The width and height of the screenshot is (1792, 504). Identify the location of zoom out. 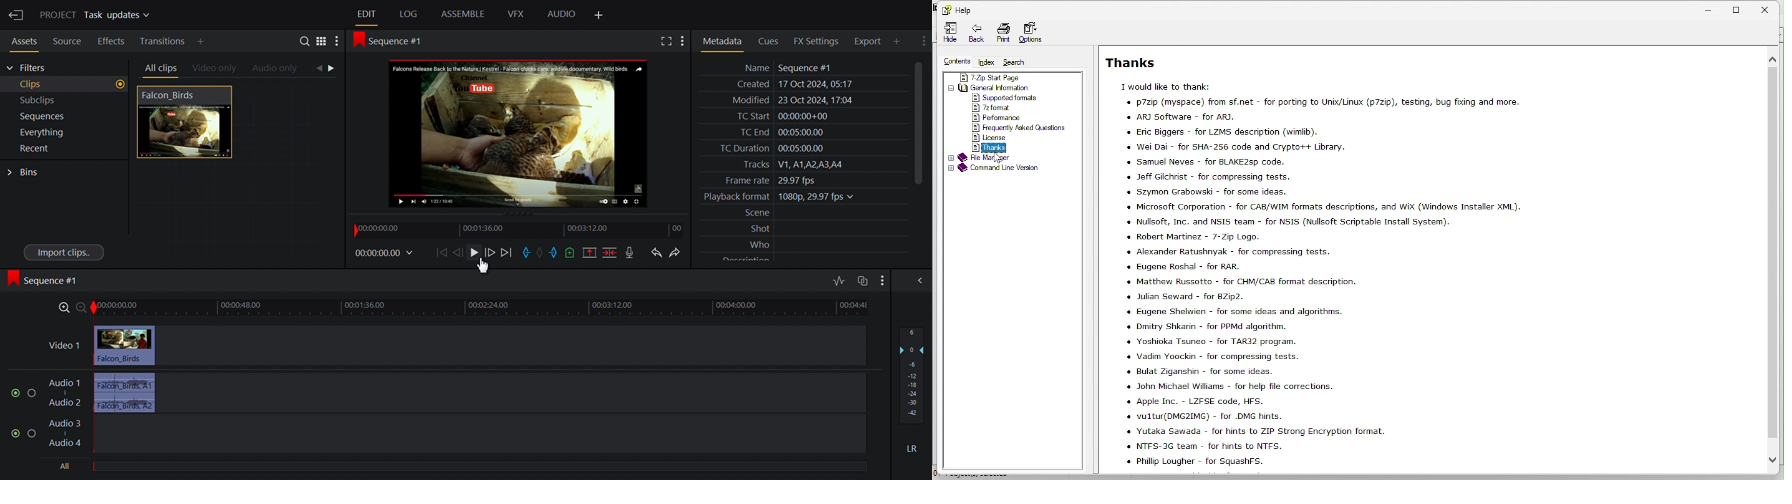
(83, 308).